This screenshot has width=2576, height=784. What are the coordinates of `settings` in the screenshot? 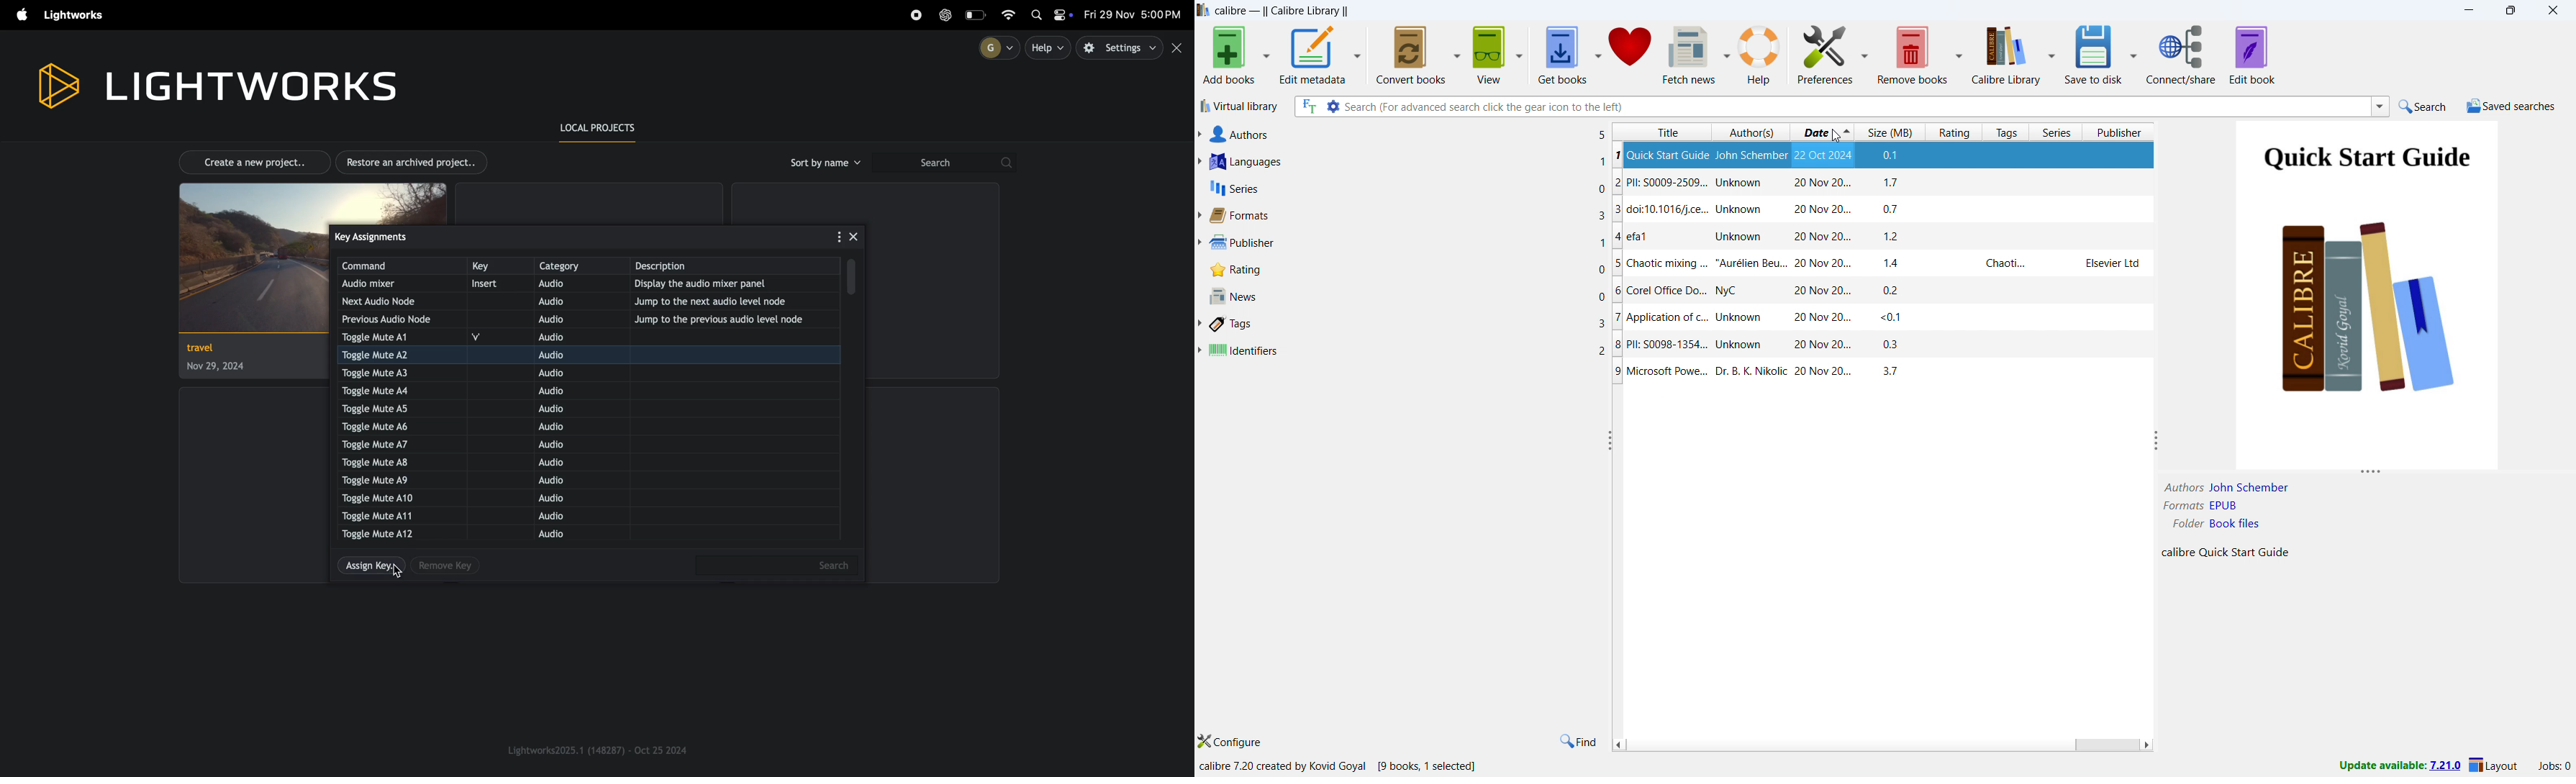 It's located at (1121, 48).